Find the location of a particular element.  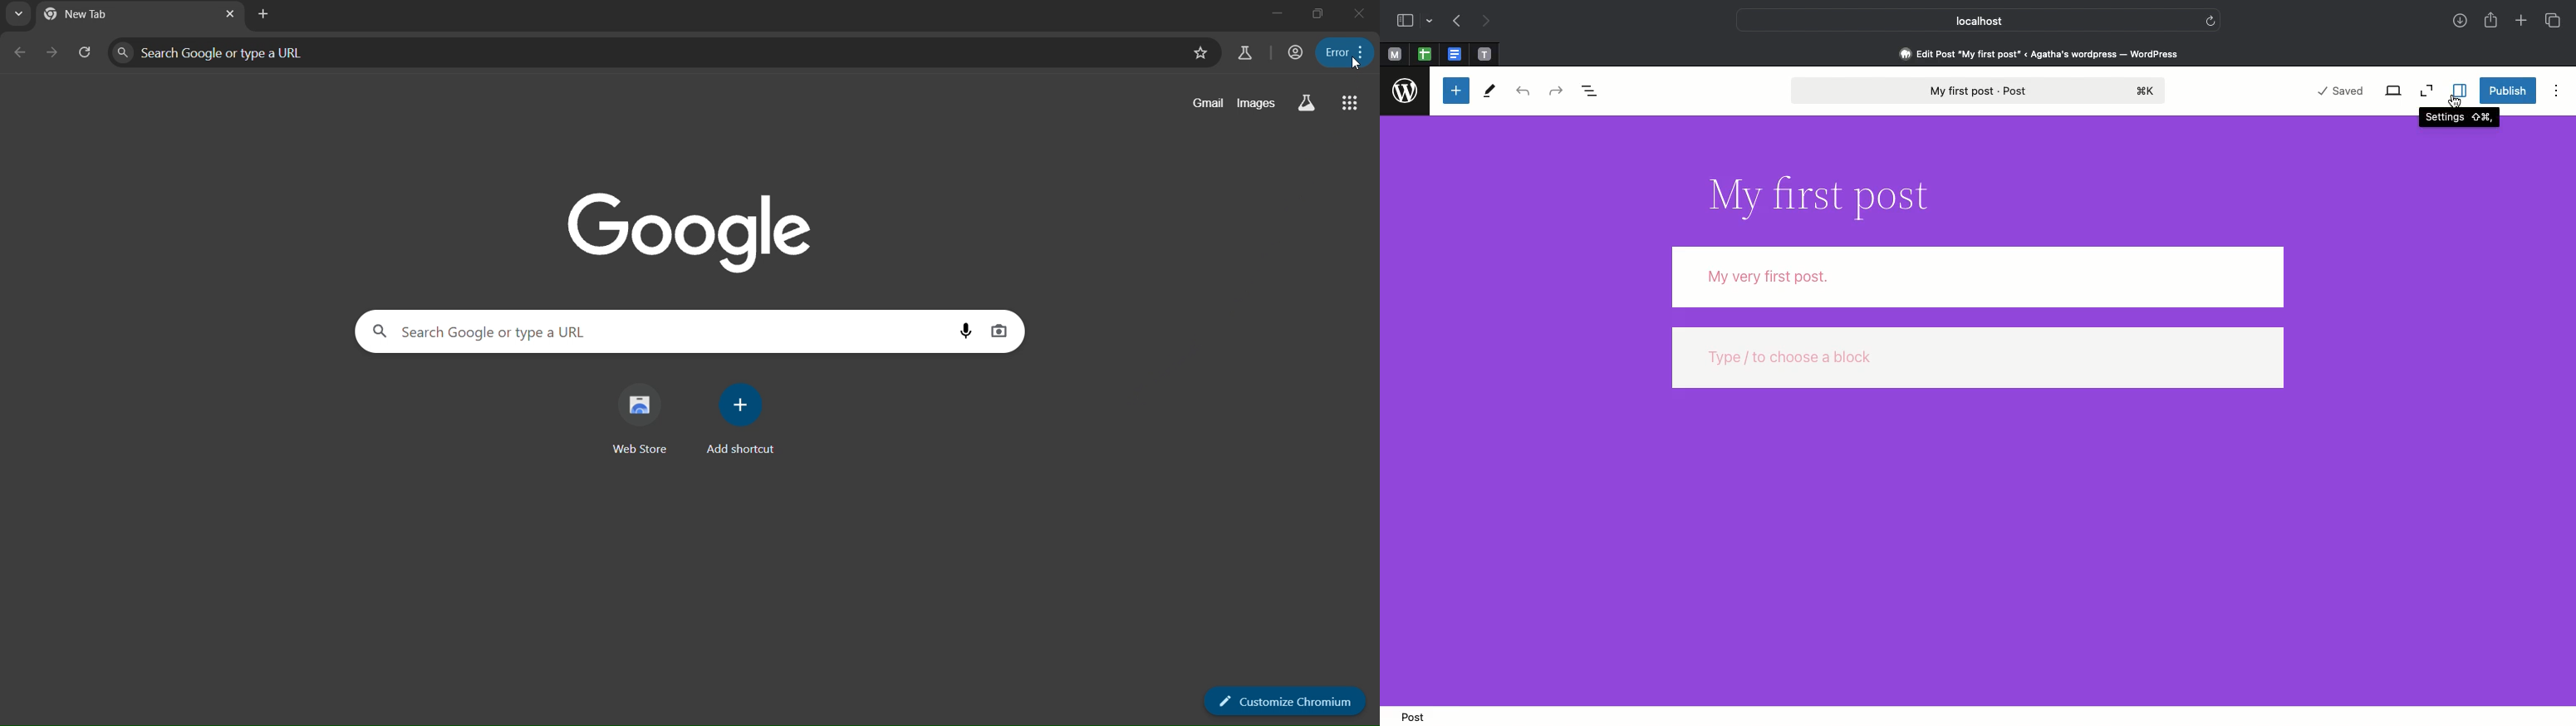

close tab is located at coordinates (229, 16).